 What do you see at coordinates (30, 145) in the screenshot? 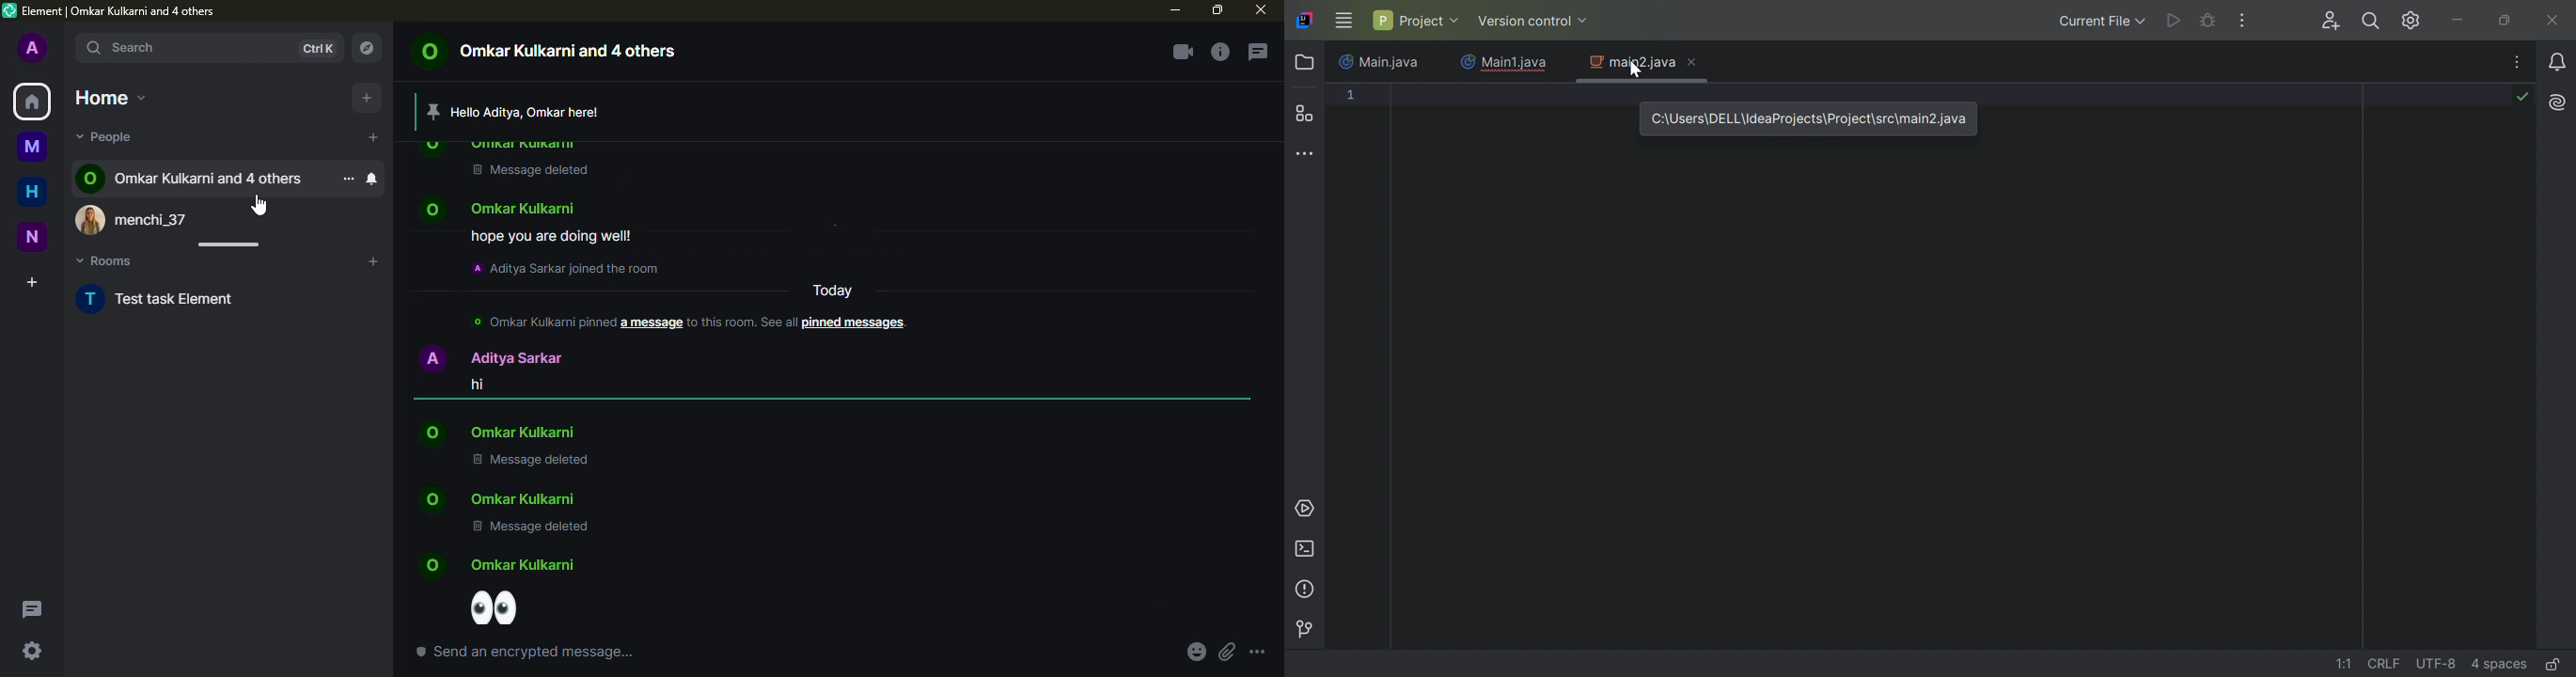
I see `room` at bounding box center [30, 145].